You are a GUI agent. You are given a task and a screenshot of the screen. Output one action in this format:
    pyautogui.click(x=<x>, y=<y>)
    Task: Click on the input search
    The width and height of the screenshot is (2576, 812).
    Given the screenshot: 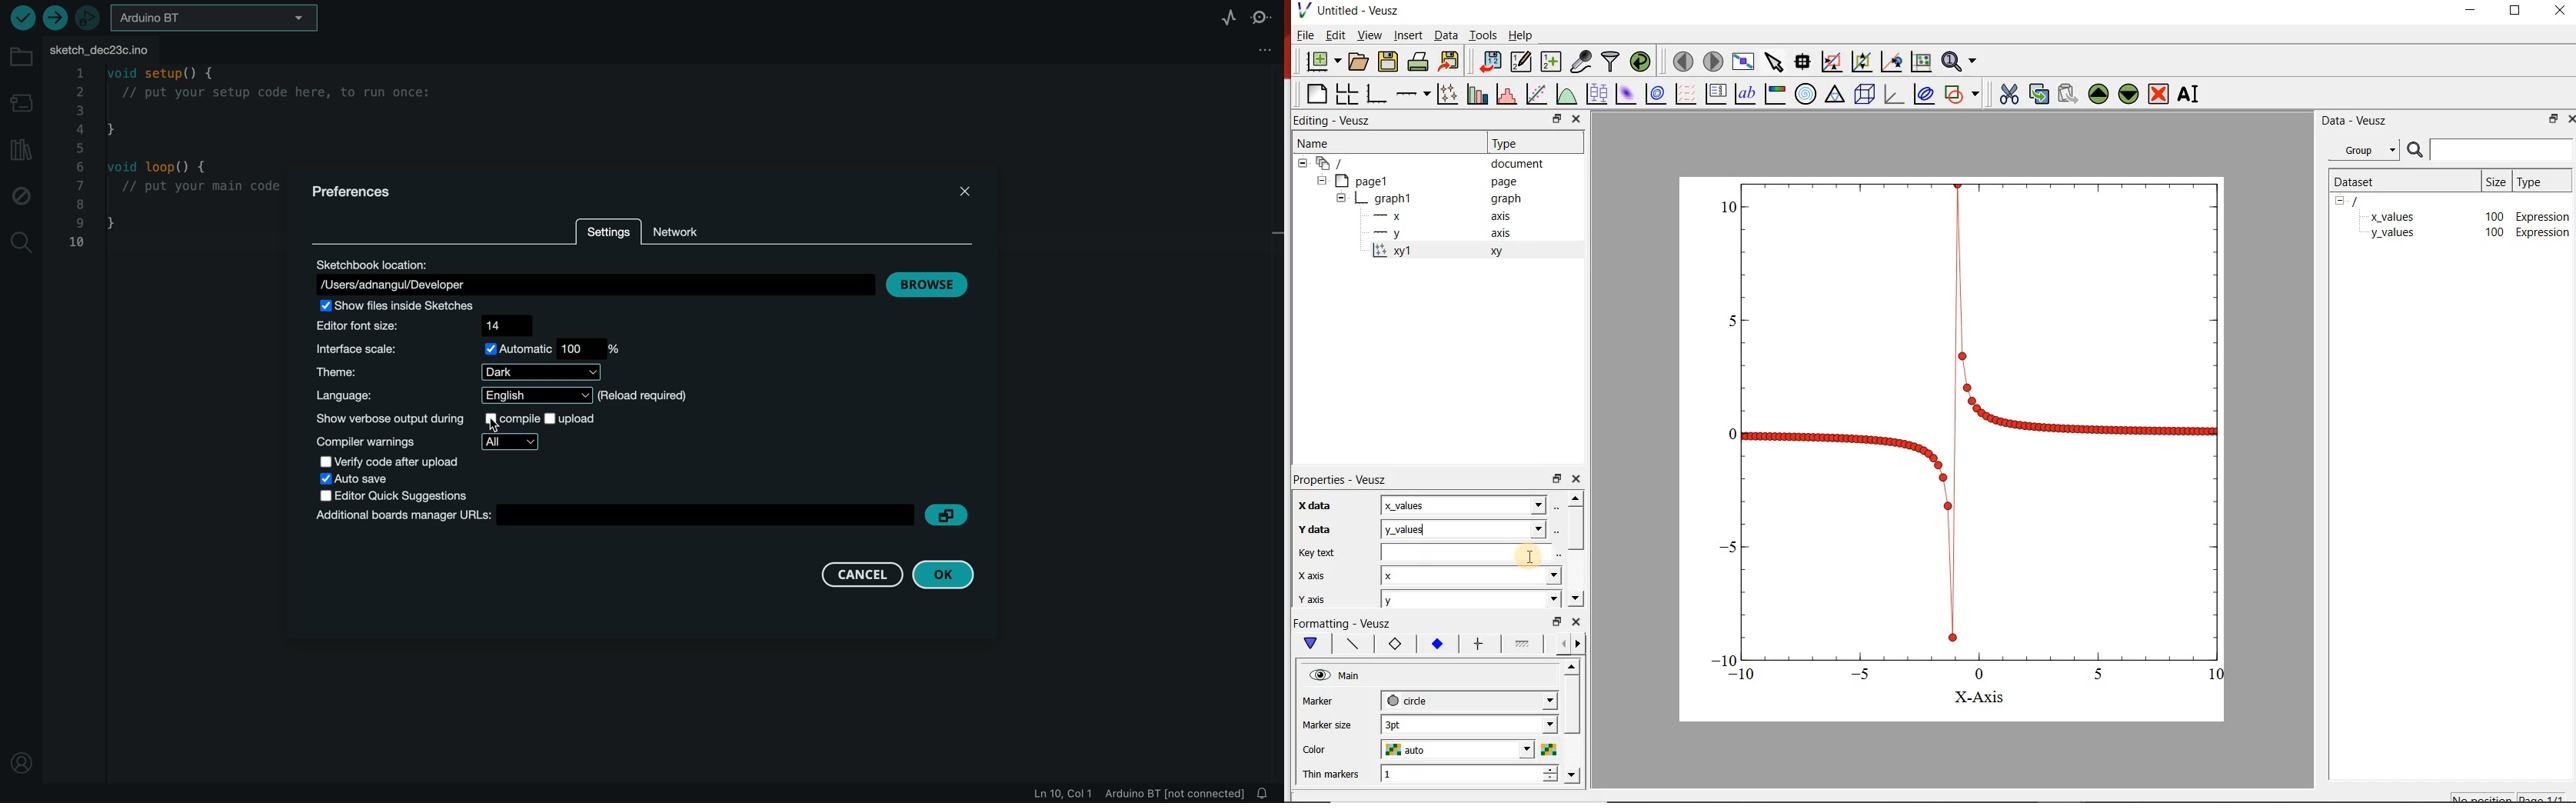 What is the action you would take?
    pyautogui.click(x=2501, y=149)
    